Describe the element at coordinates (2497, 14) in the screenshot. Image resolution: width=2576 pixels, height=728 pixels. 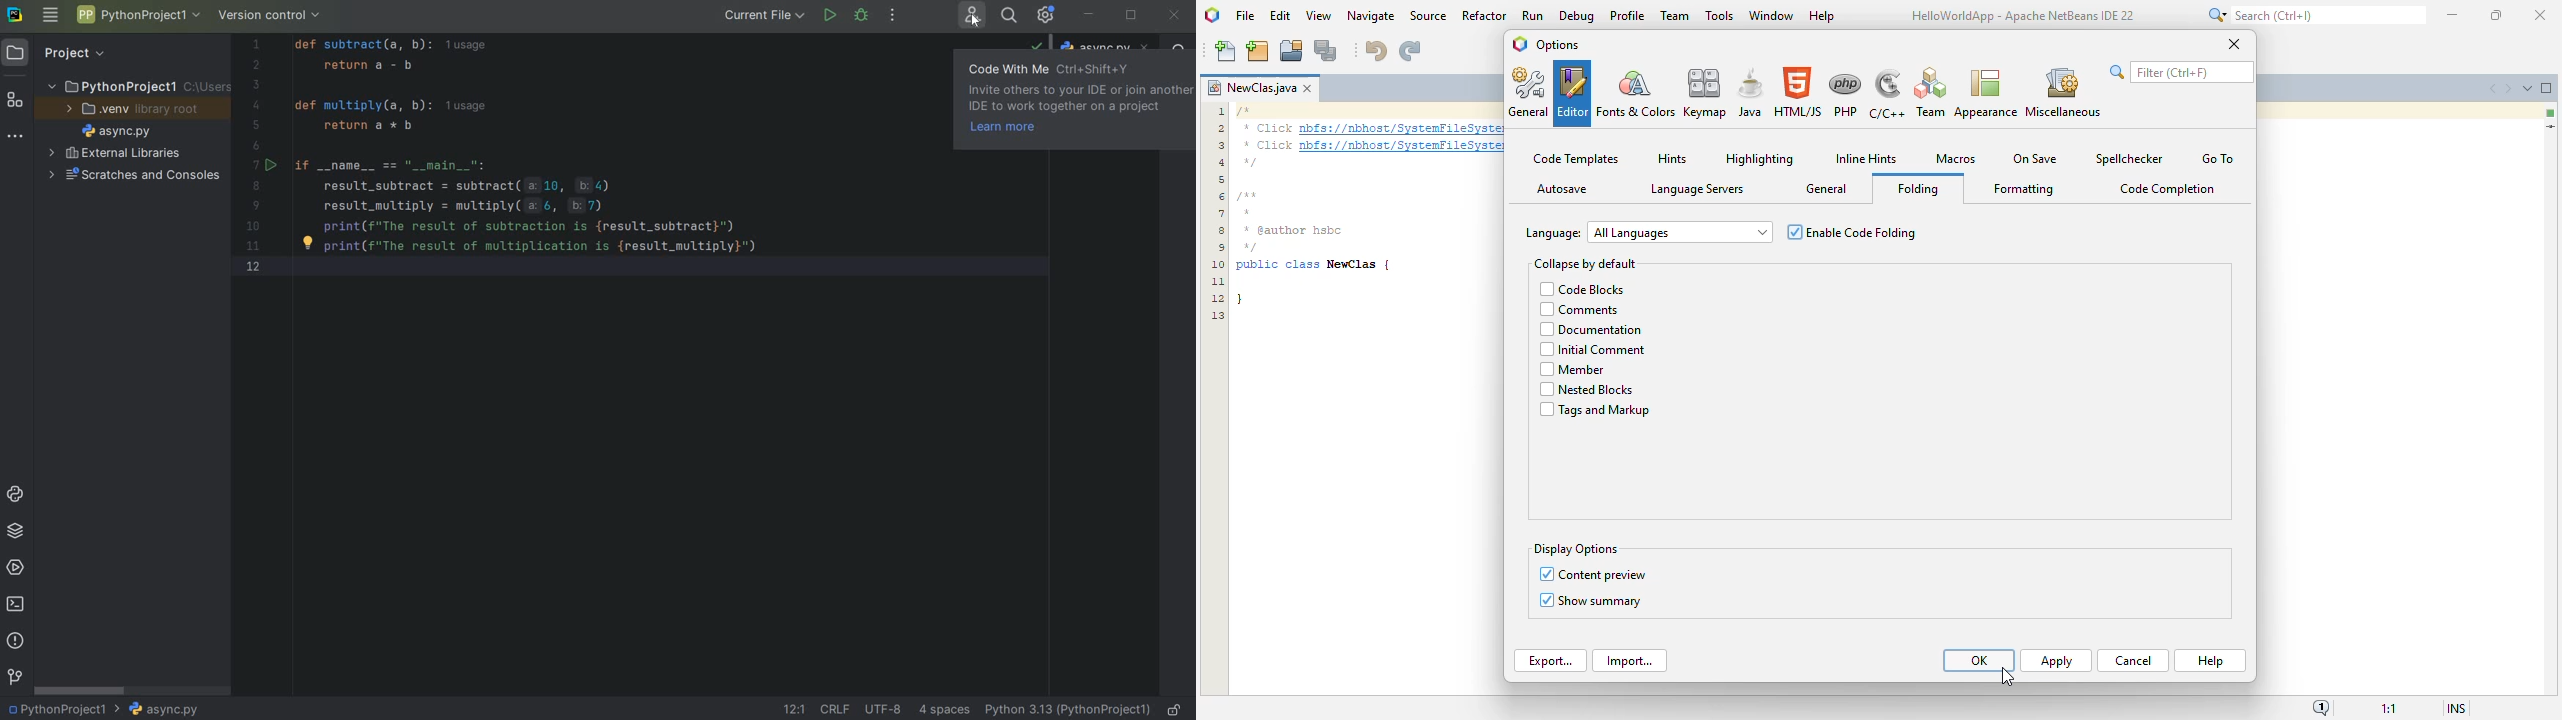
I see `maximize` at that location.